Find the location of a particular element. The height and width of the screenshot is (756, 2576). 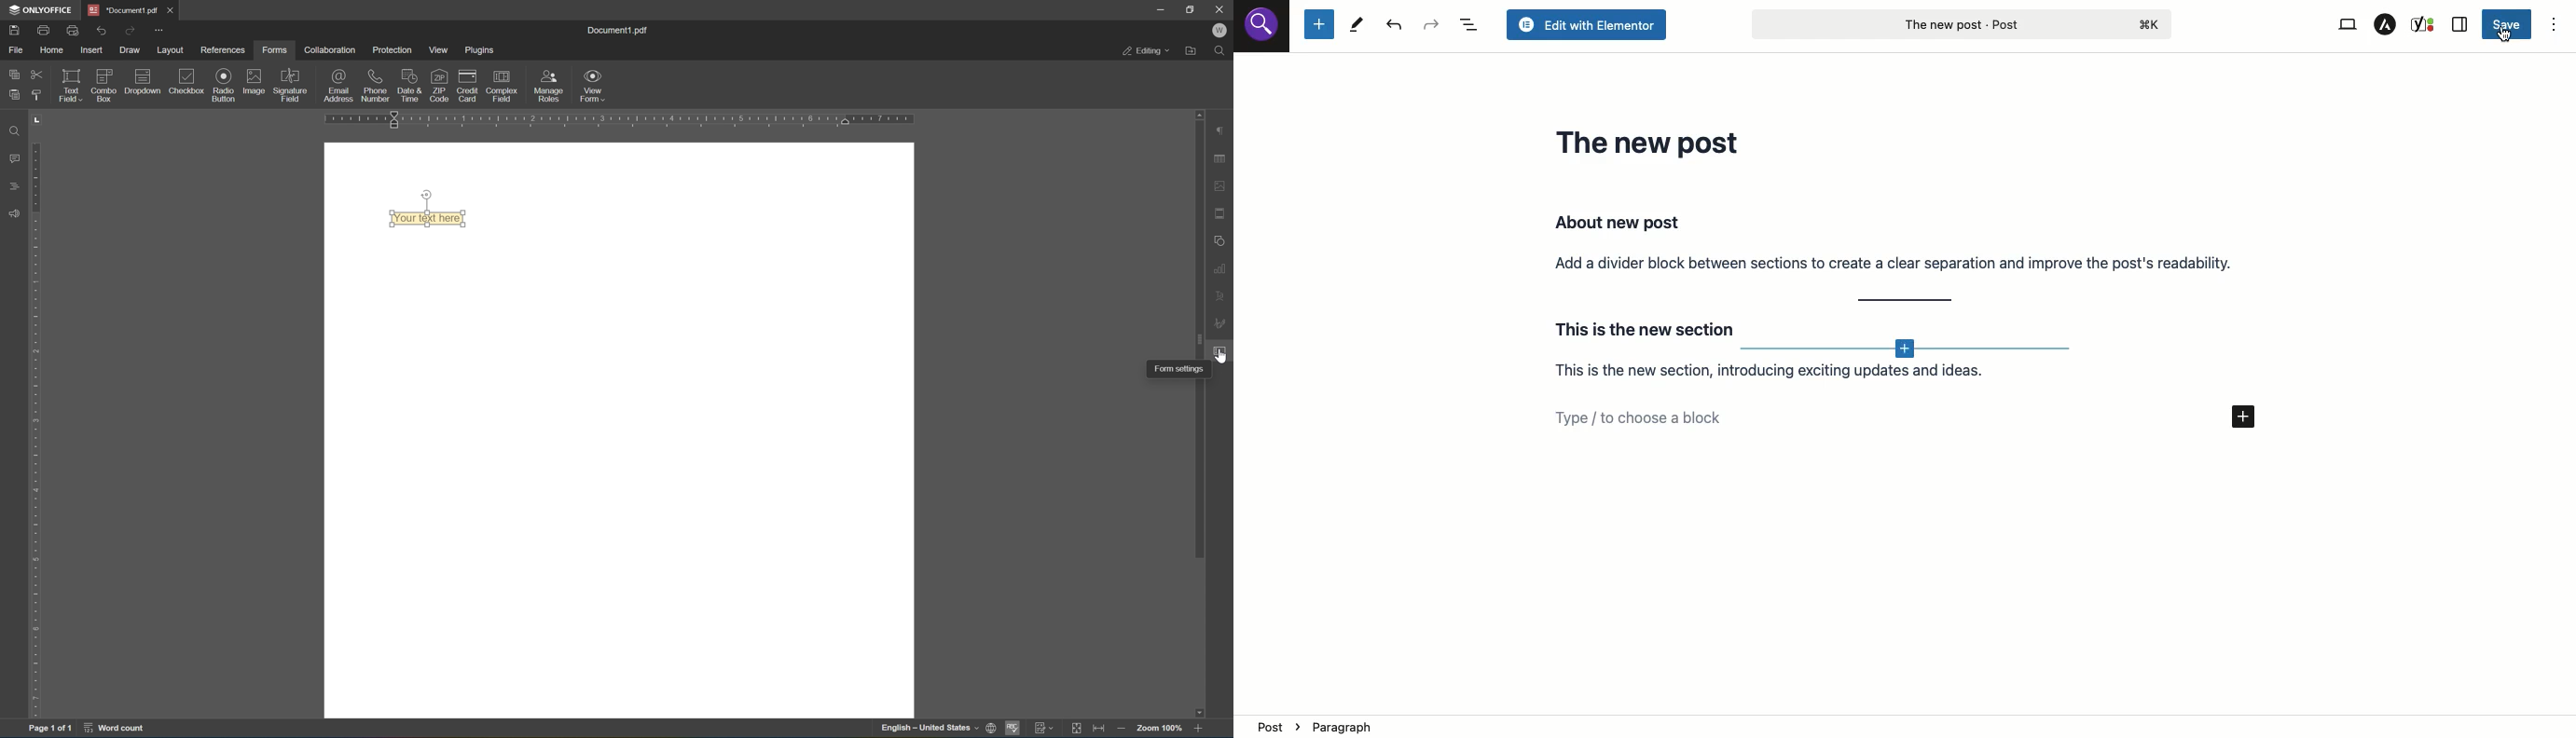

Your text here is located at coordinates (429, 220).